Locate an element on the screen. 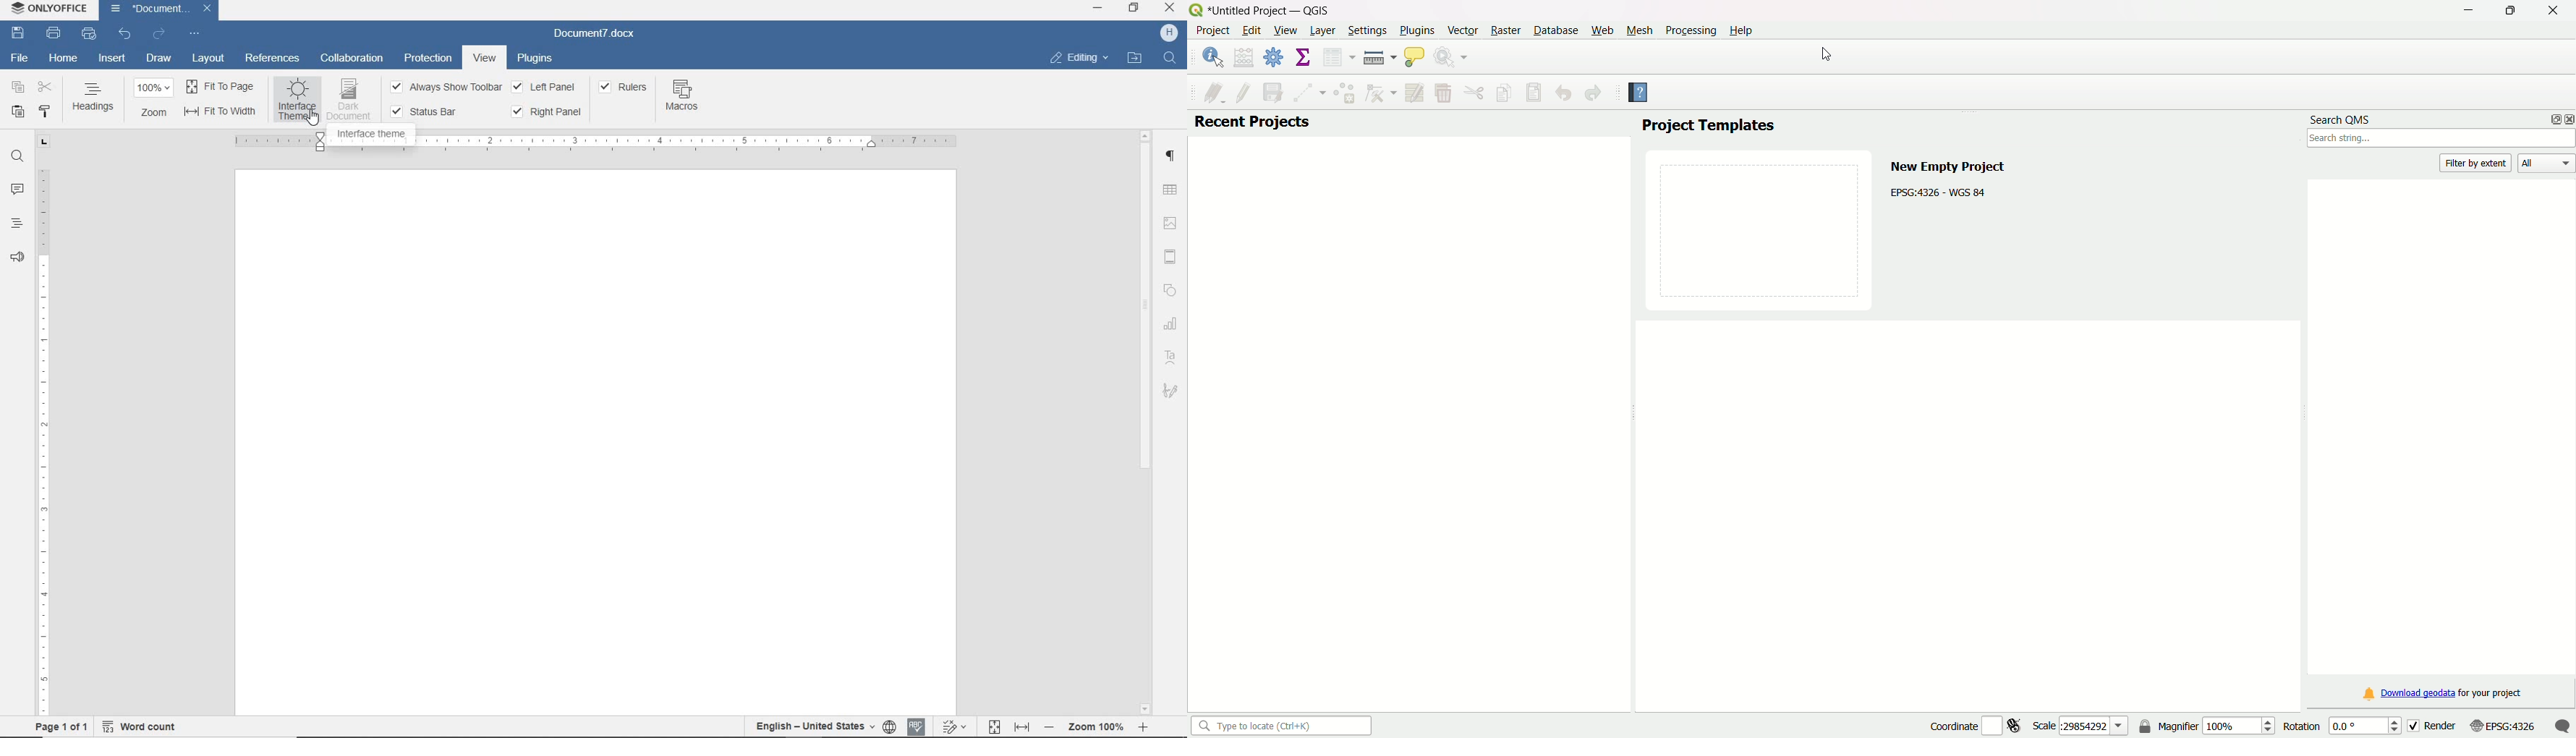 This screenshot has height=756, width=2576. VIEW is located at coordinates (485, 59).